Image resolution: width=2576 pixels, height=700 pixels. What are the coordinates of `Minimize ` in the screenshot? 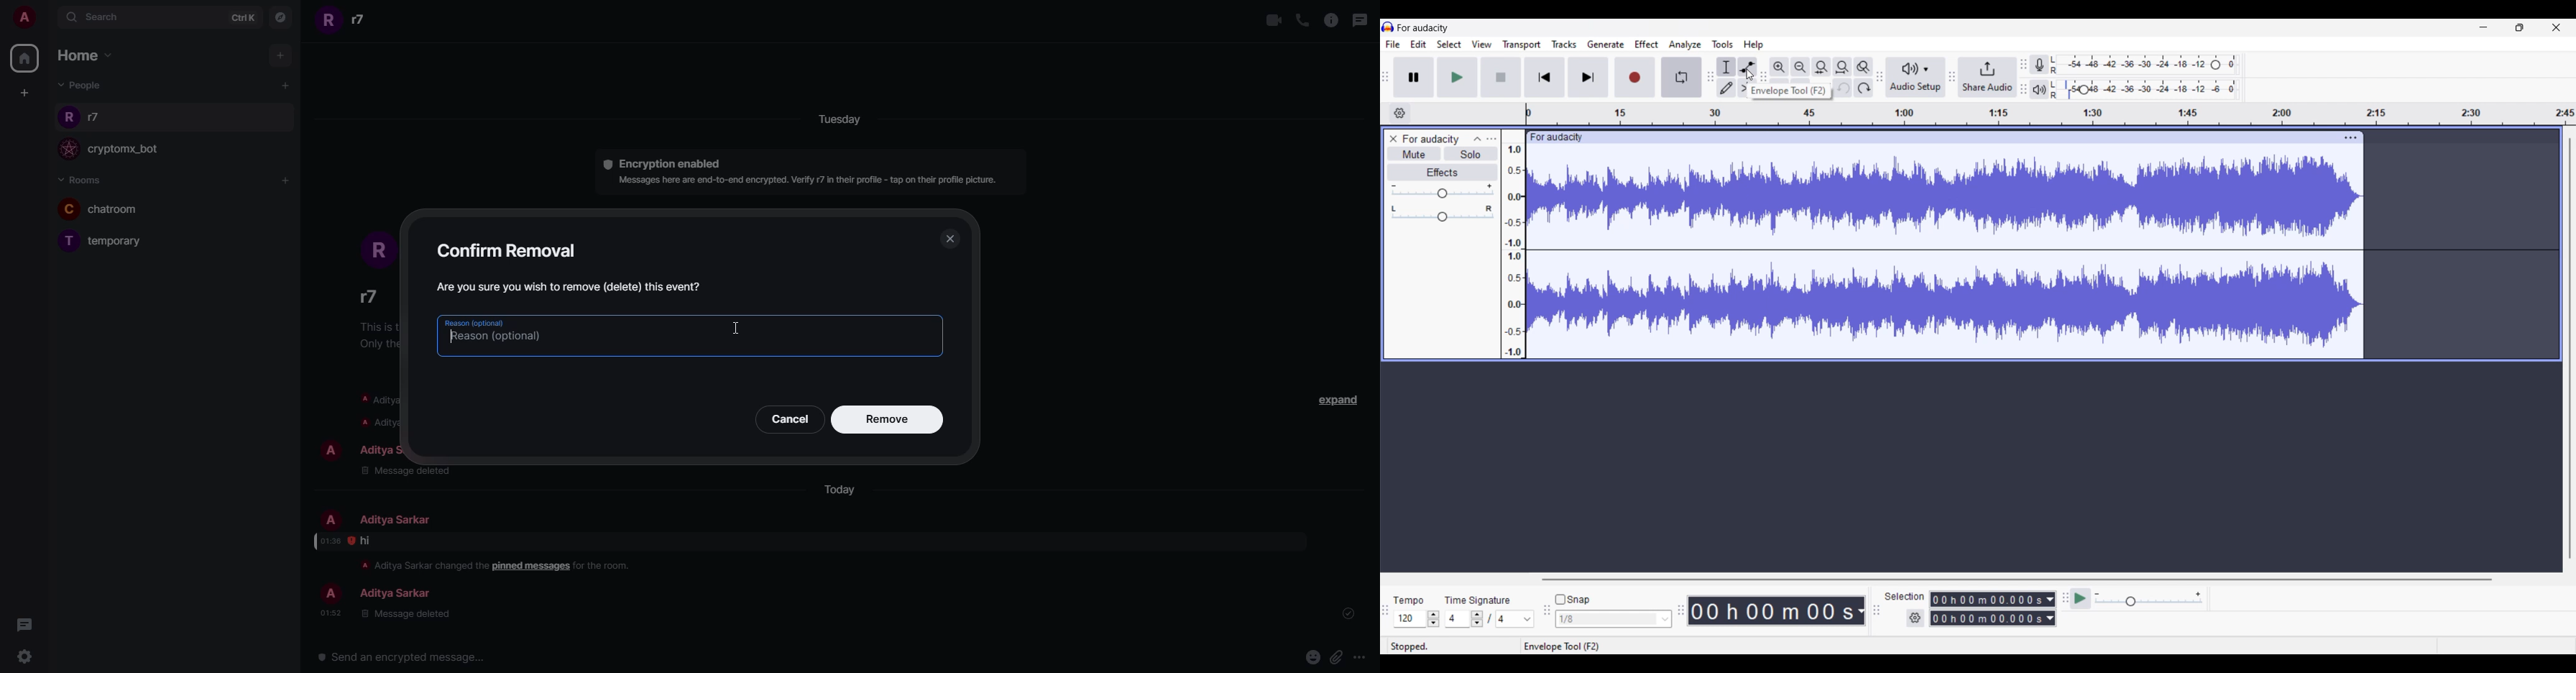 It's located at (2483, 27).